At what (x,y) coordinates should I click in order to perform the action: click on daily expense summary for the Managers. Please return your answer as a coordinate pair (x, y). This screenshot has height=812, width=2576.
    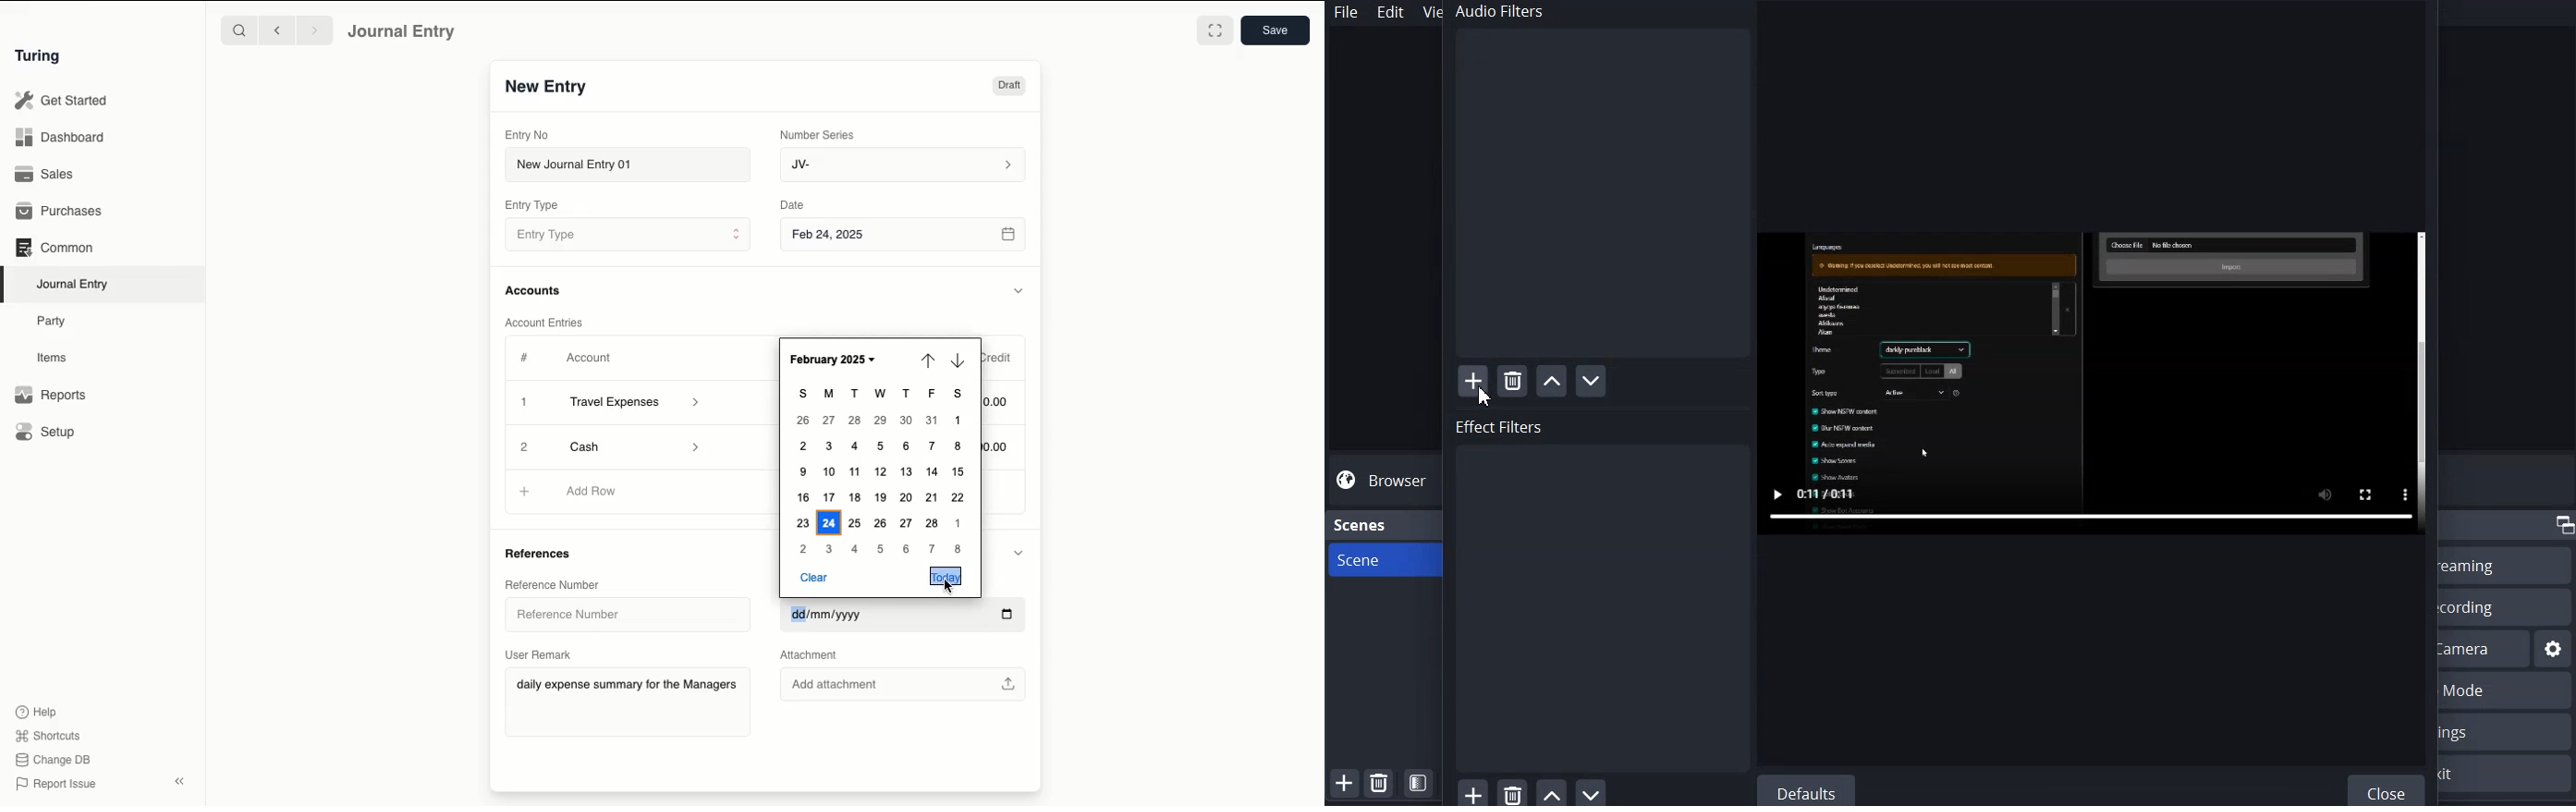
    Looking at the image, I should click on (627, 687).